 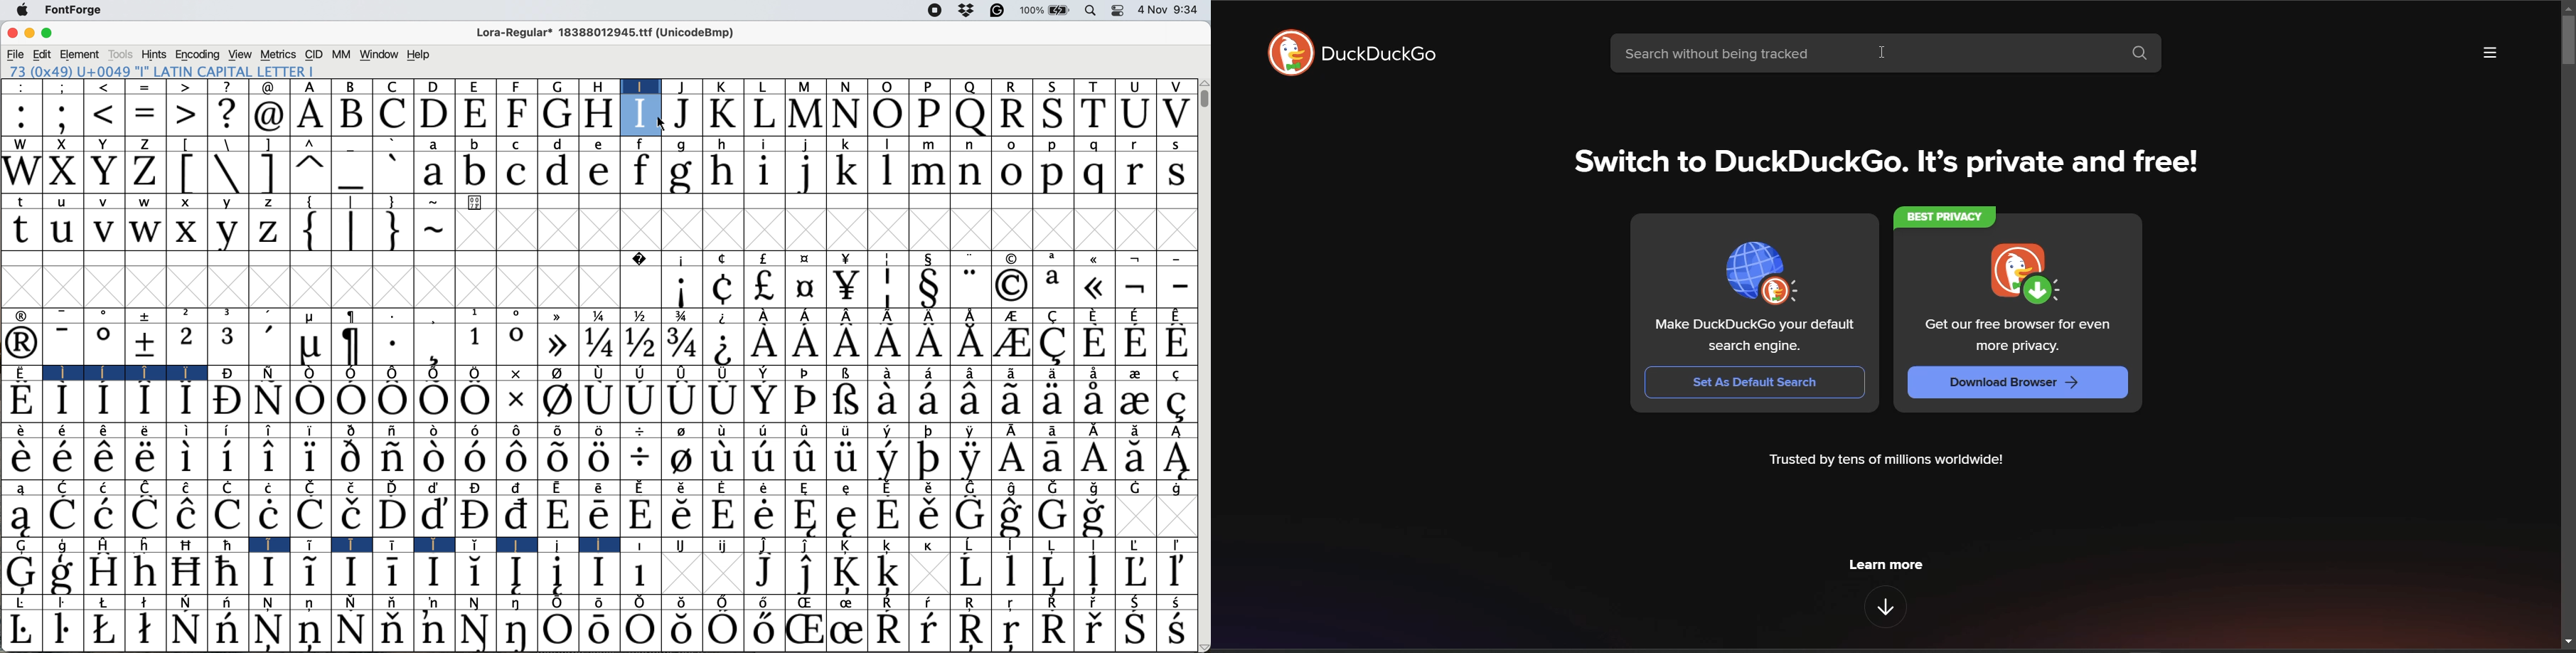 I want to click on Symbol, so click(x=556, y=344).